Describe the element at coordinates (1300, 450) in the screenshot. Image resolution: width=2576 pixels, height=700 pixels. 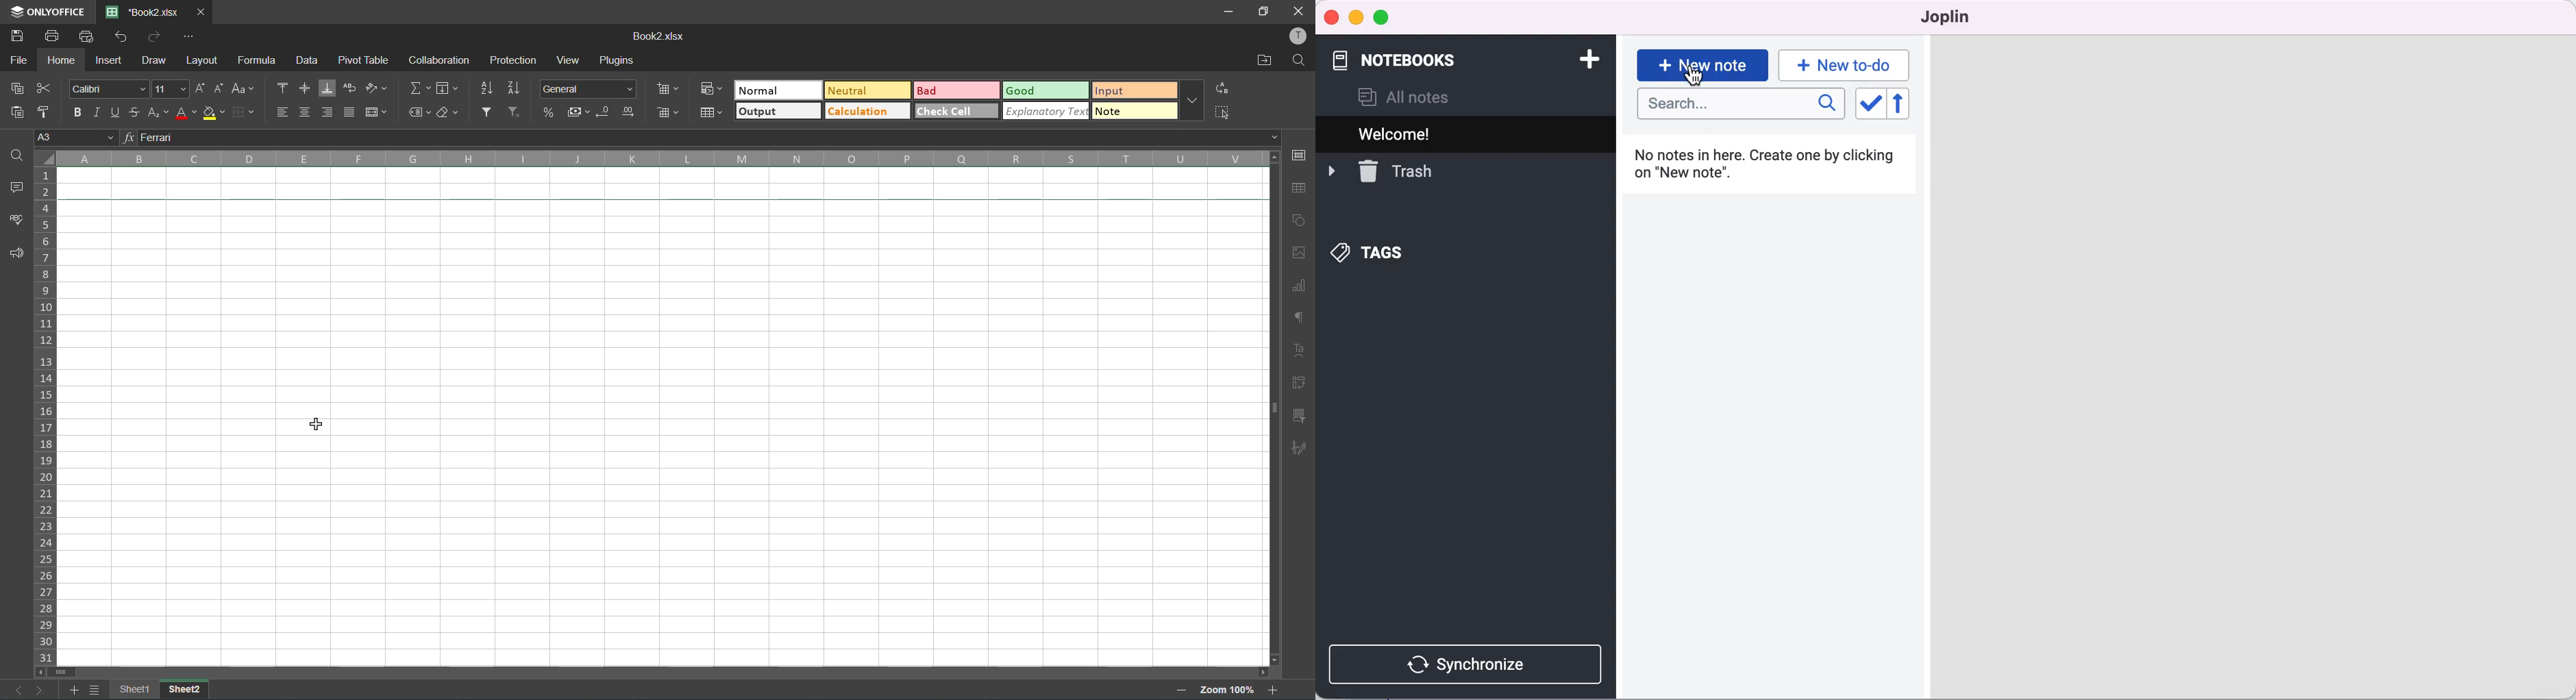
I see `signature` at that location.